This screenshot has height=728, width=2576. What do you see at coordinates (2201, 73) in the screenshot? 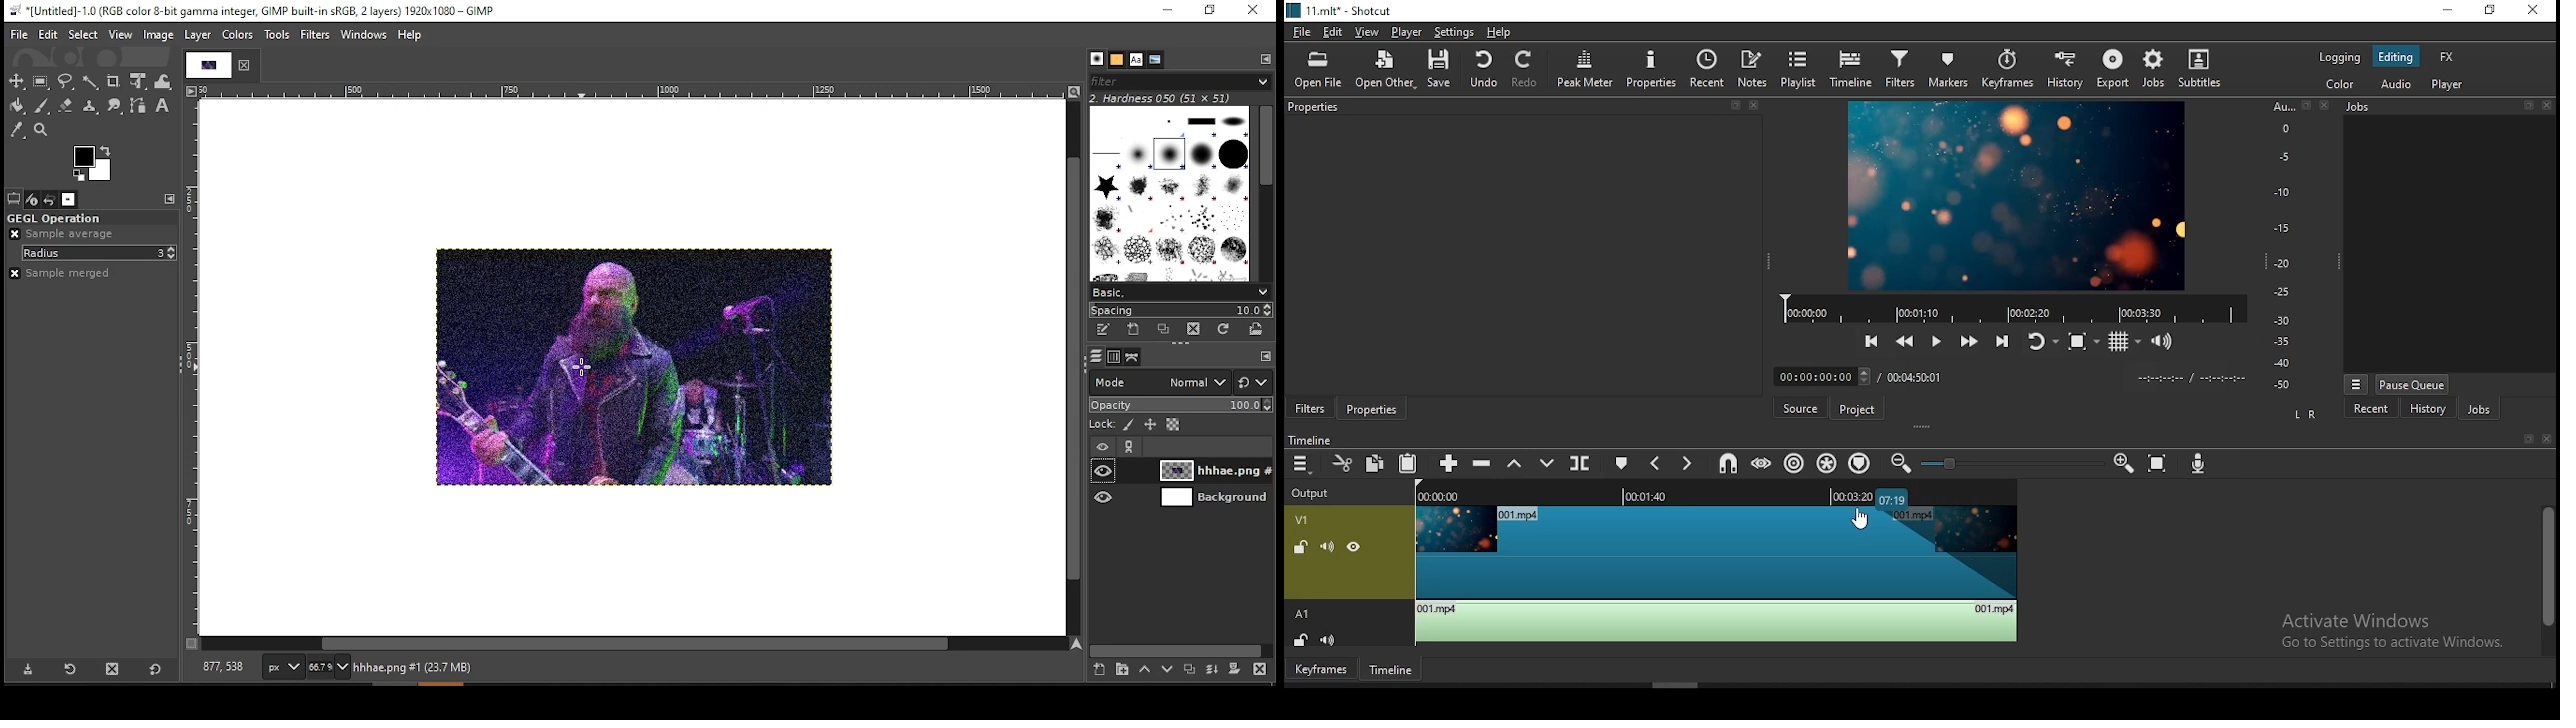
I see `subtitles` at bounding box center [2201, 73].